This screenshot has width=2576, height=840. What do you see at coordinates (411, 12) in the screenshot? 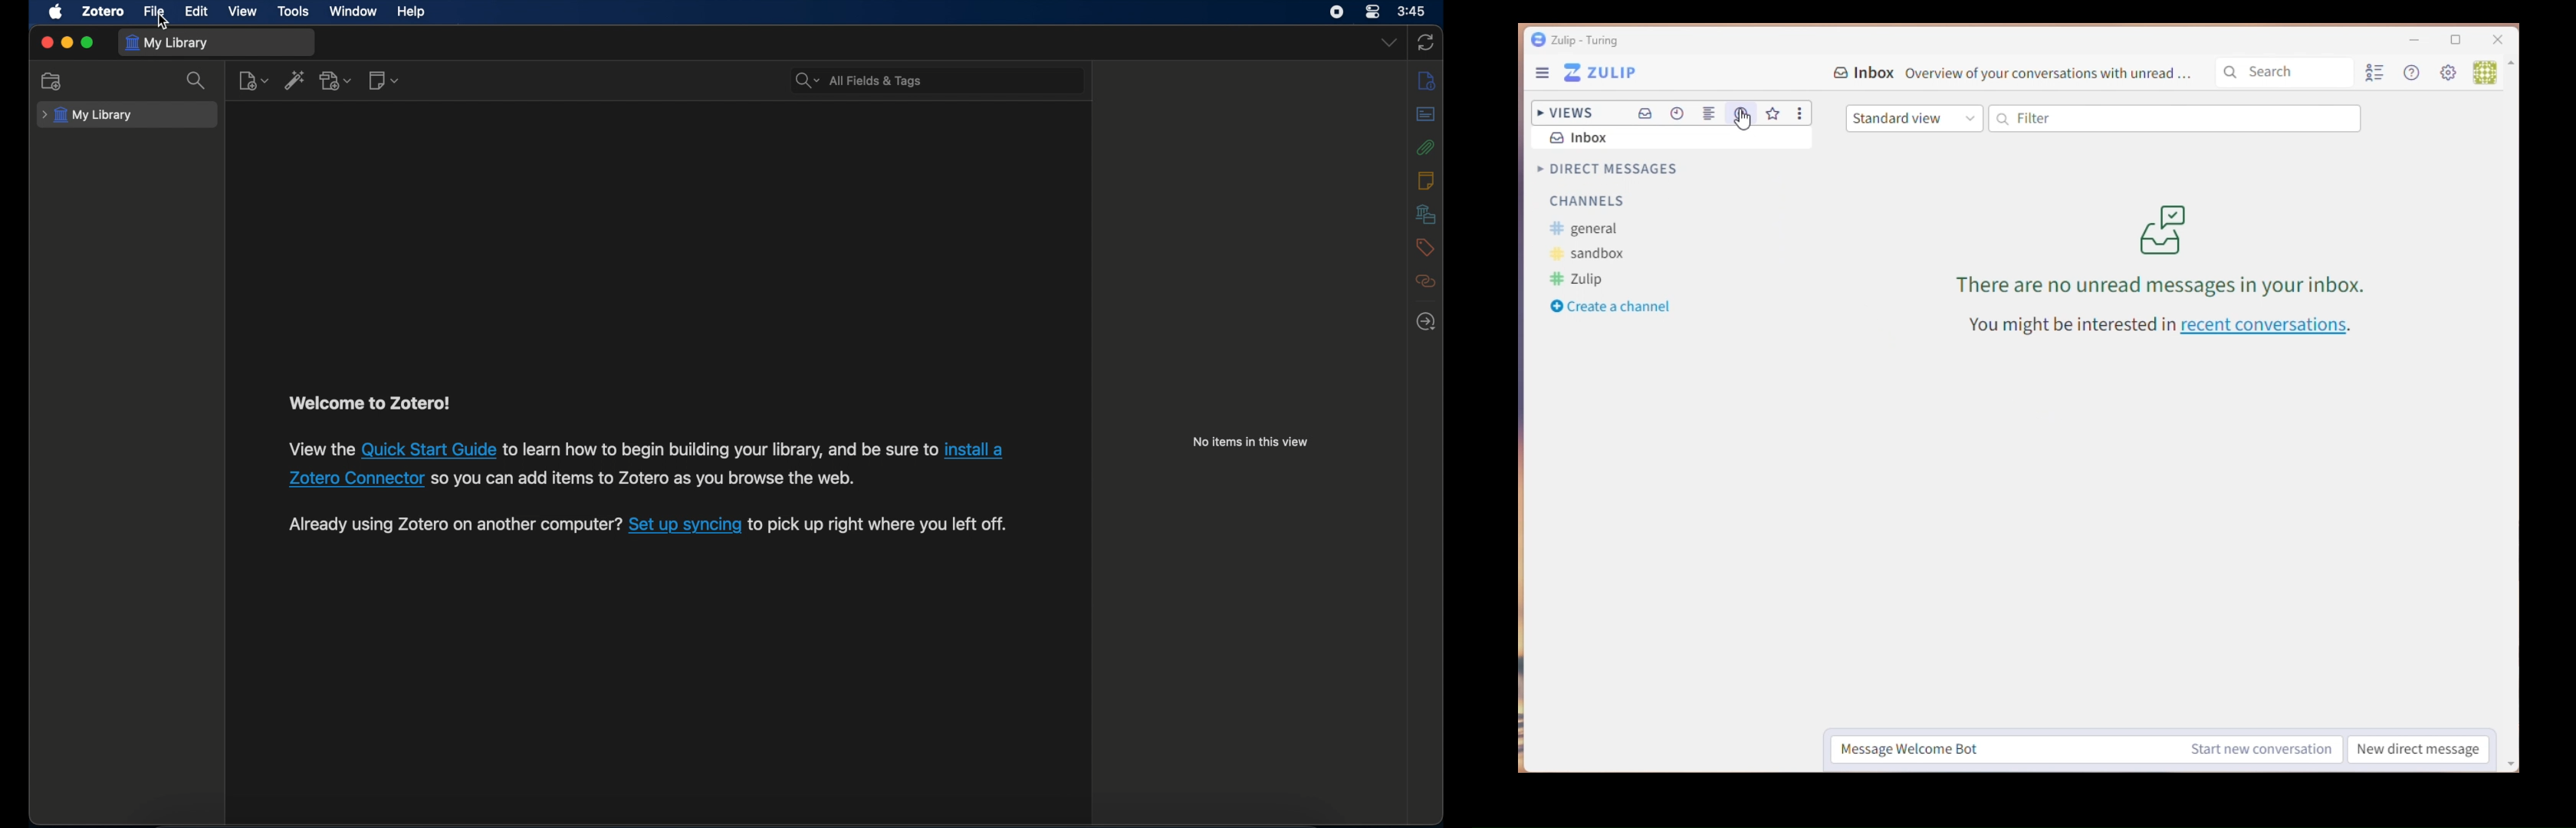
I see `help` at bounding box center [411, 12].